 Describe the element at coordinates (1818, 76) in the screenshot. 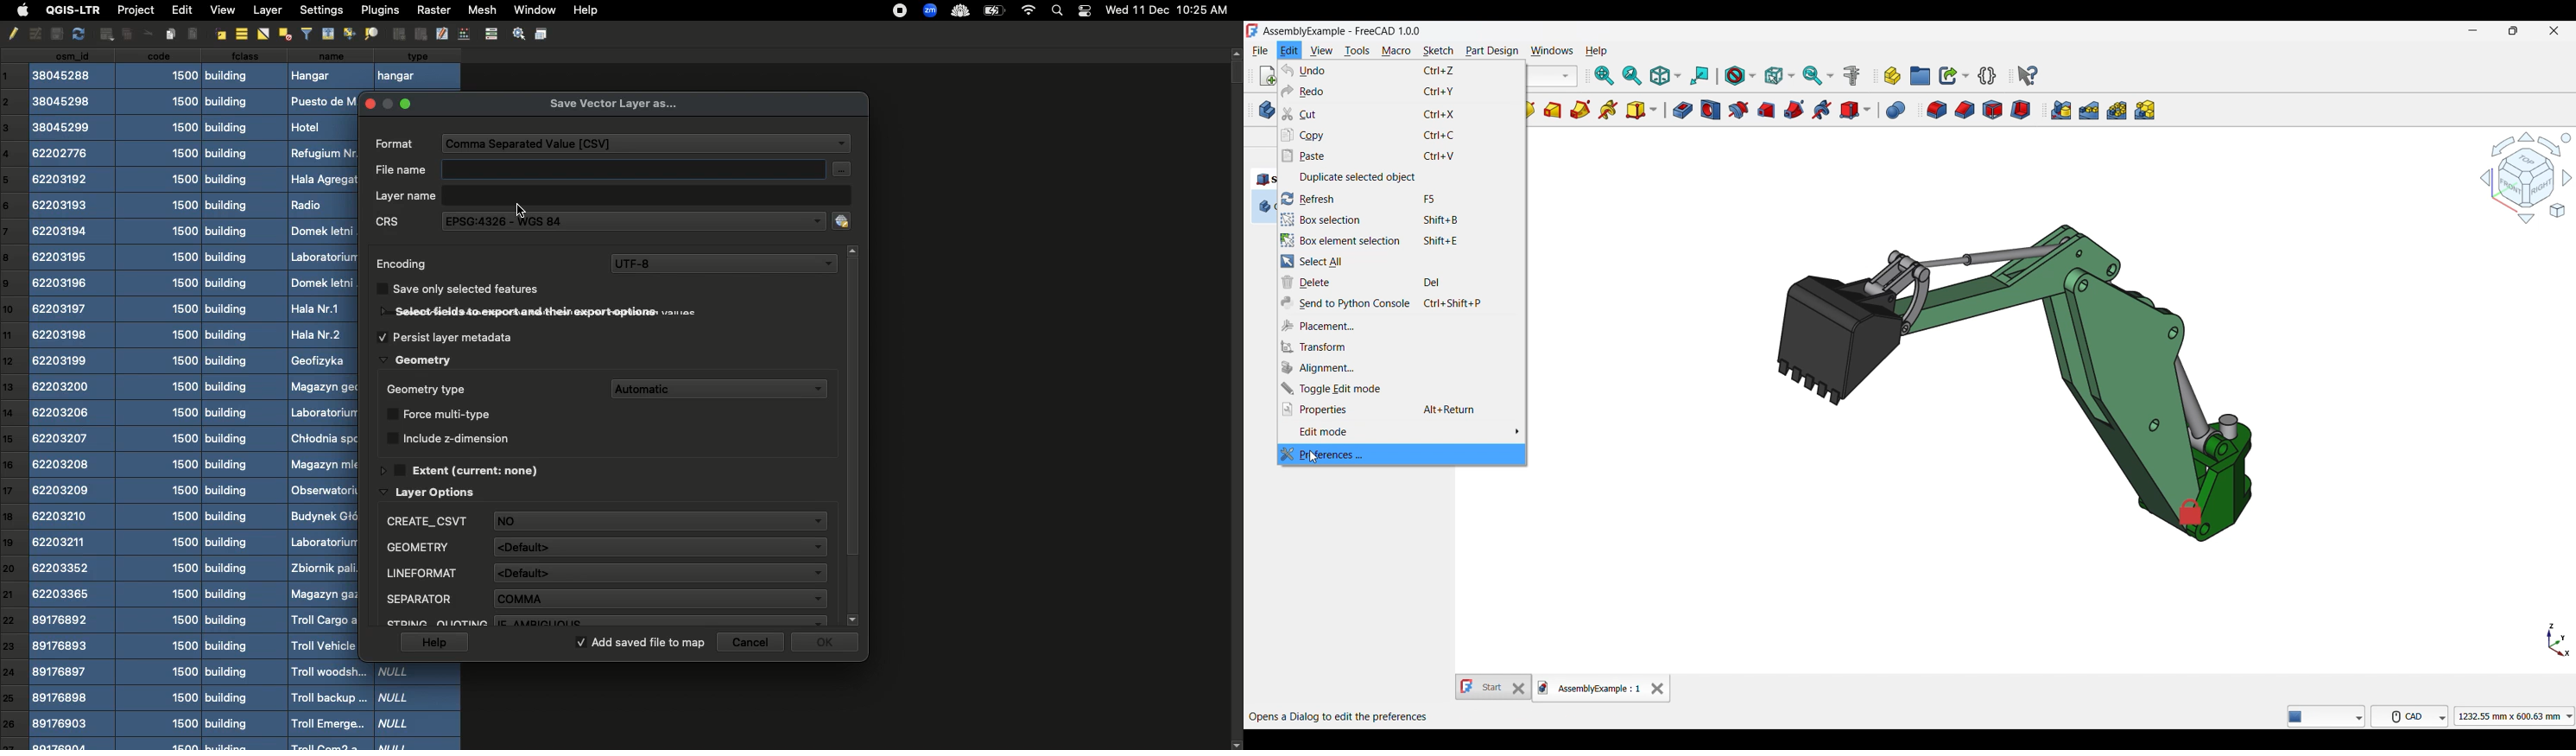

I see `Sync view options` at that location.